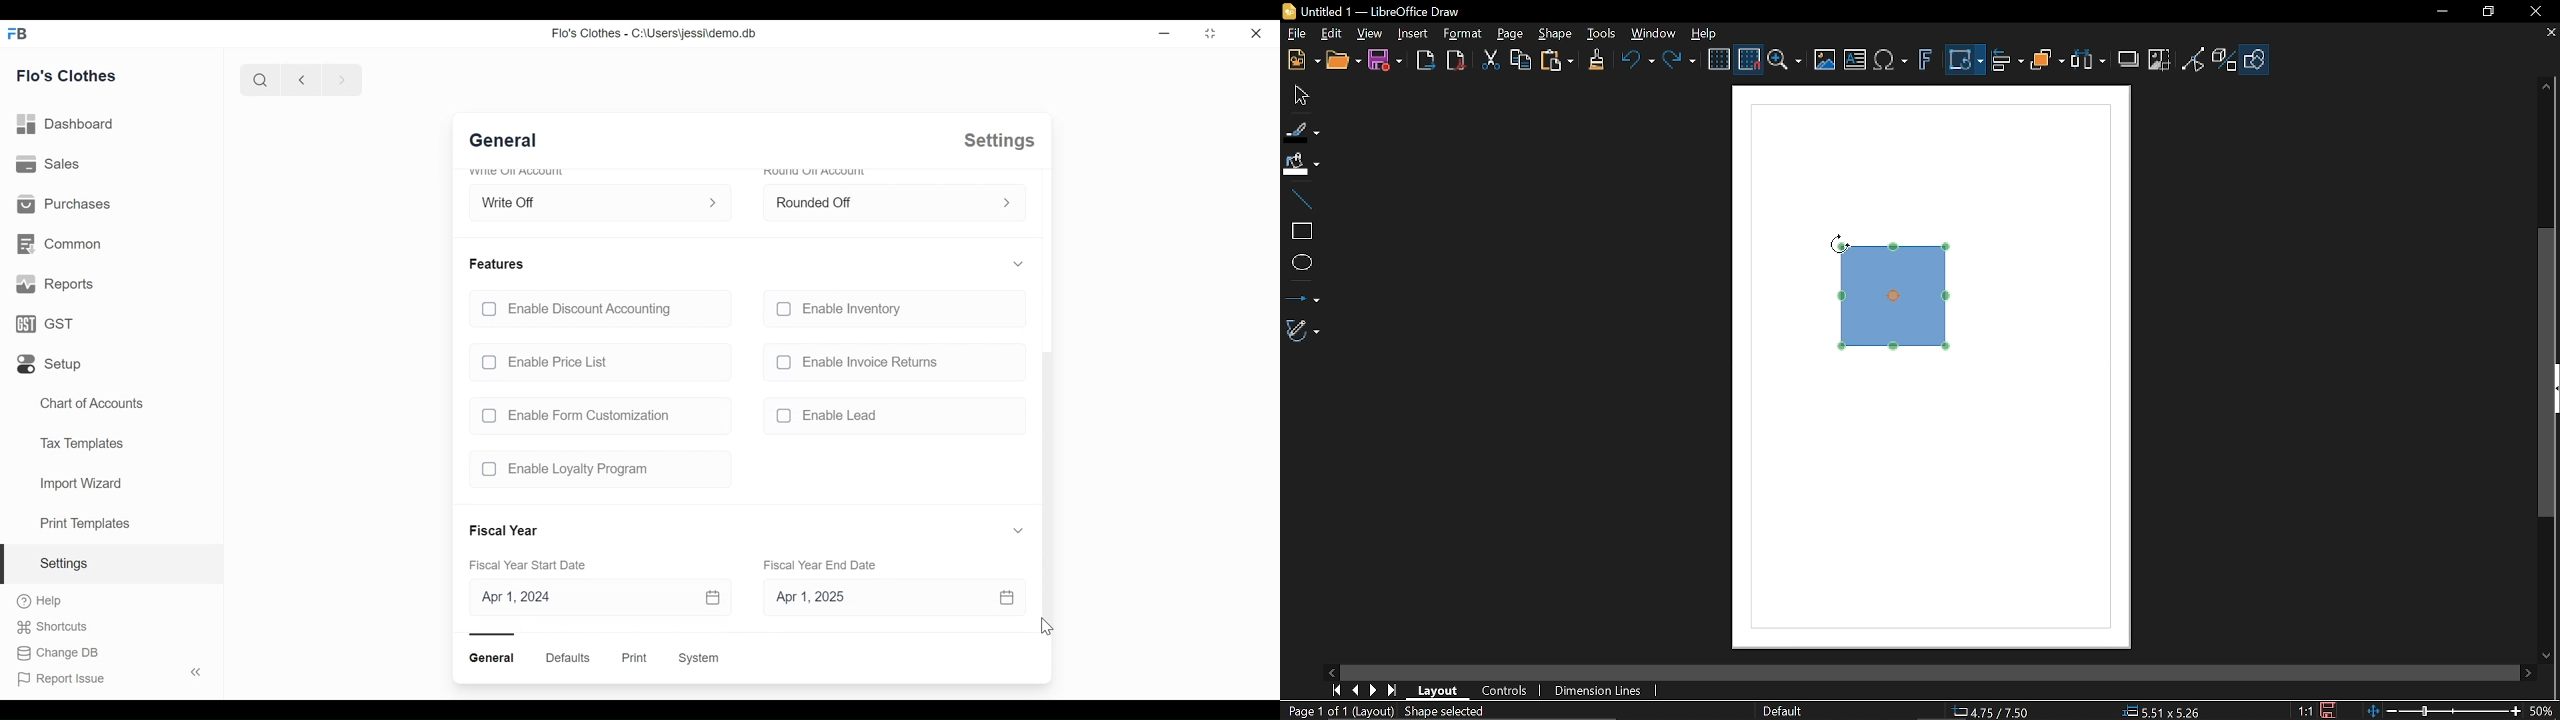 Image resolution: width=2576 pixels, height=728 pixels. Describe the element at coordinates (1007, 203) in the screenshot. I see `Expand` at that location.